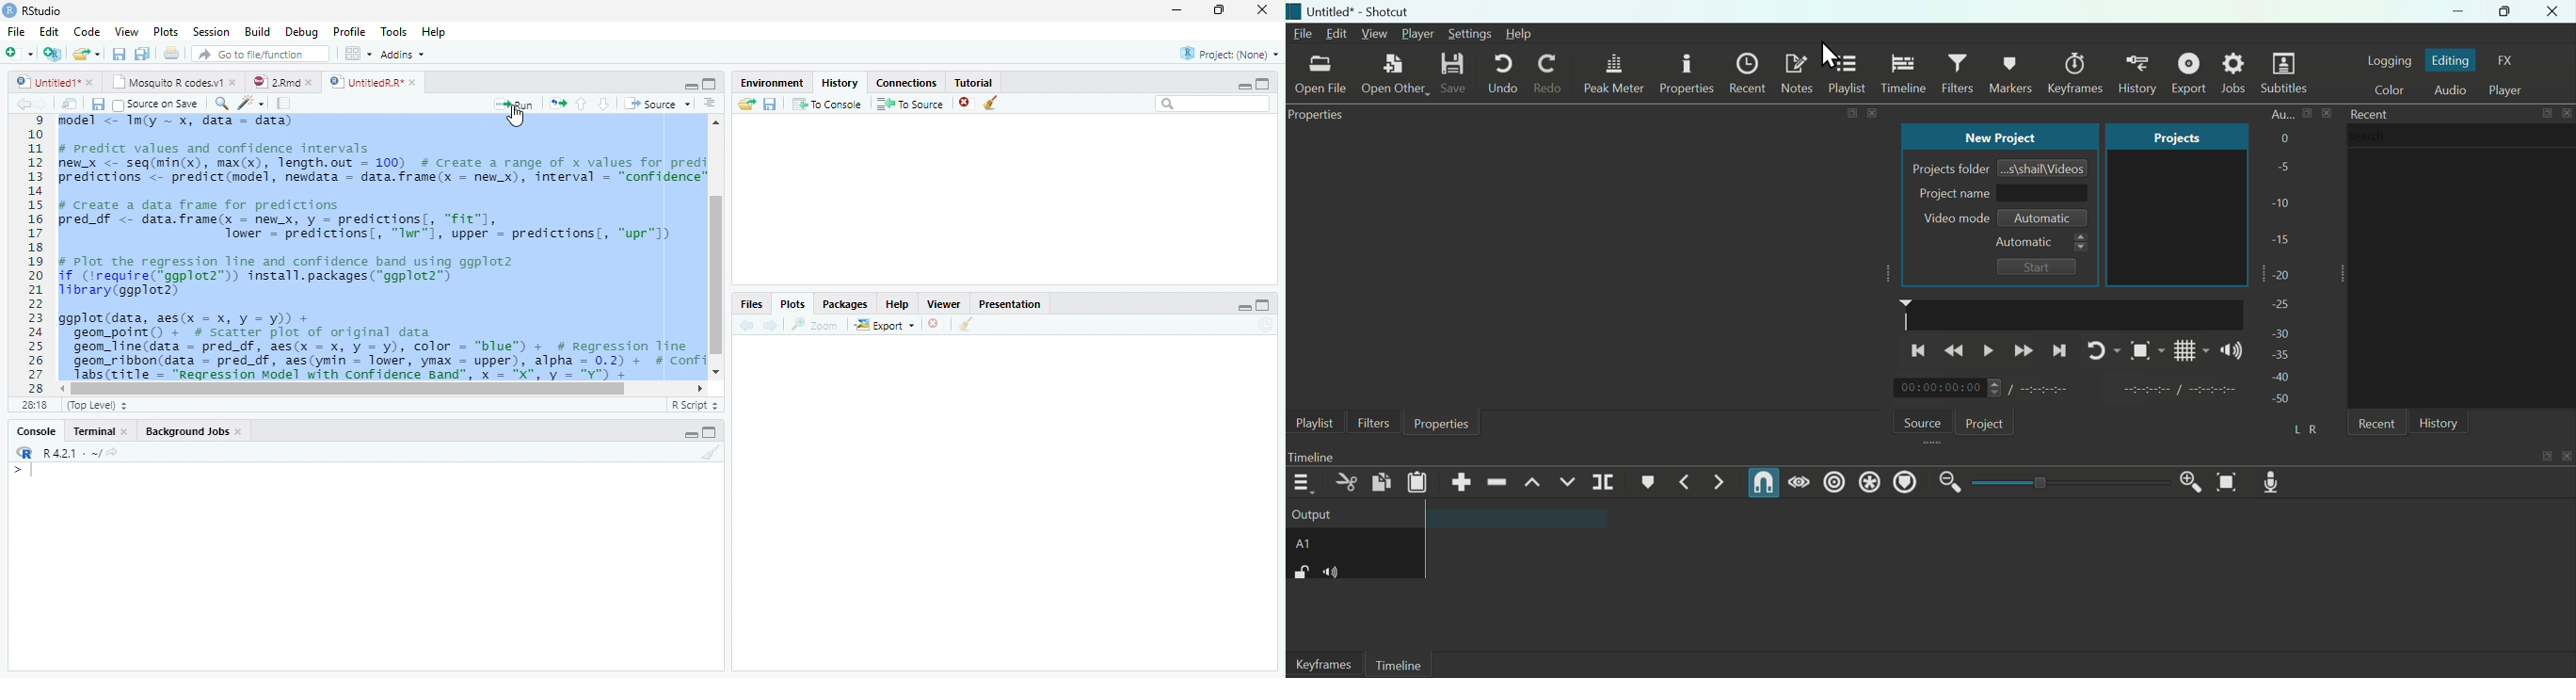  I want to click on Plots, so click(168, 30).